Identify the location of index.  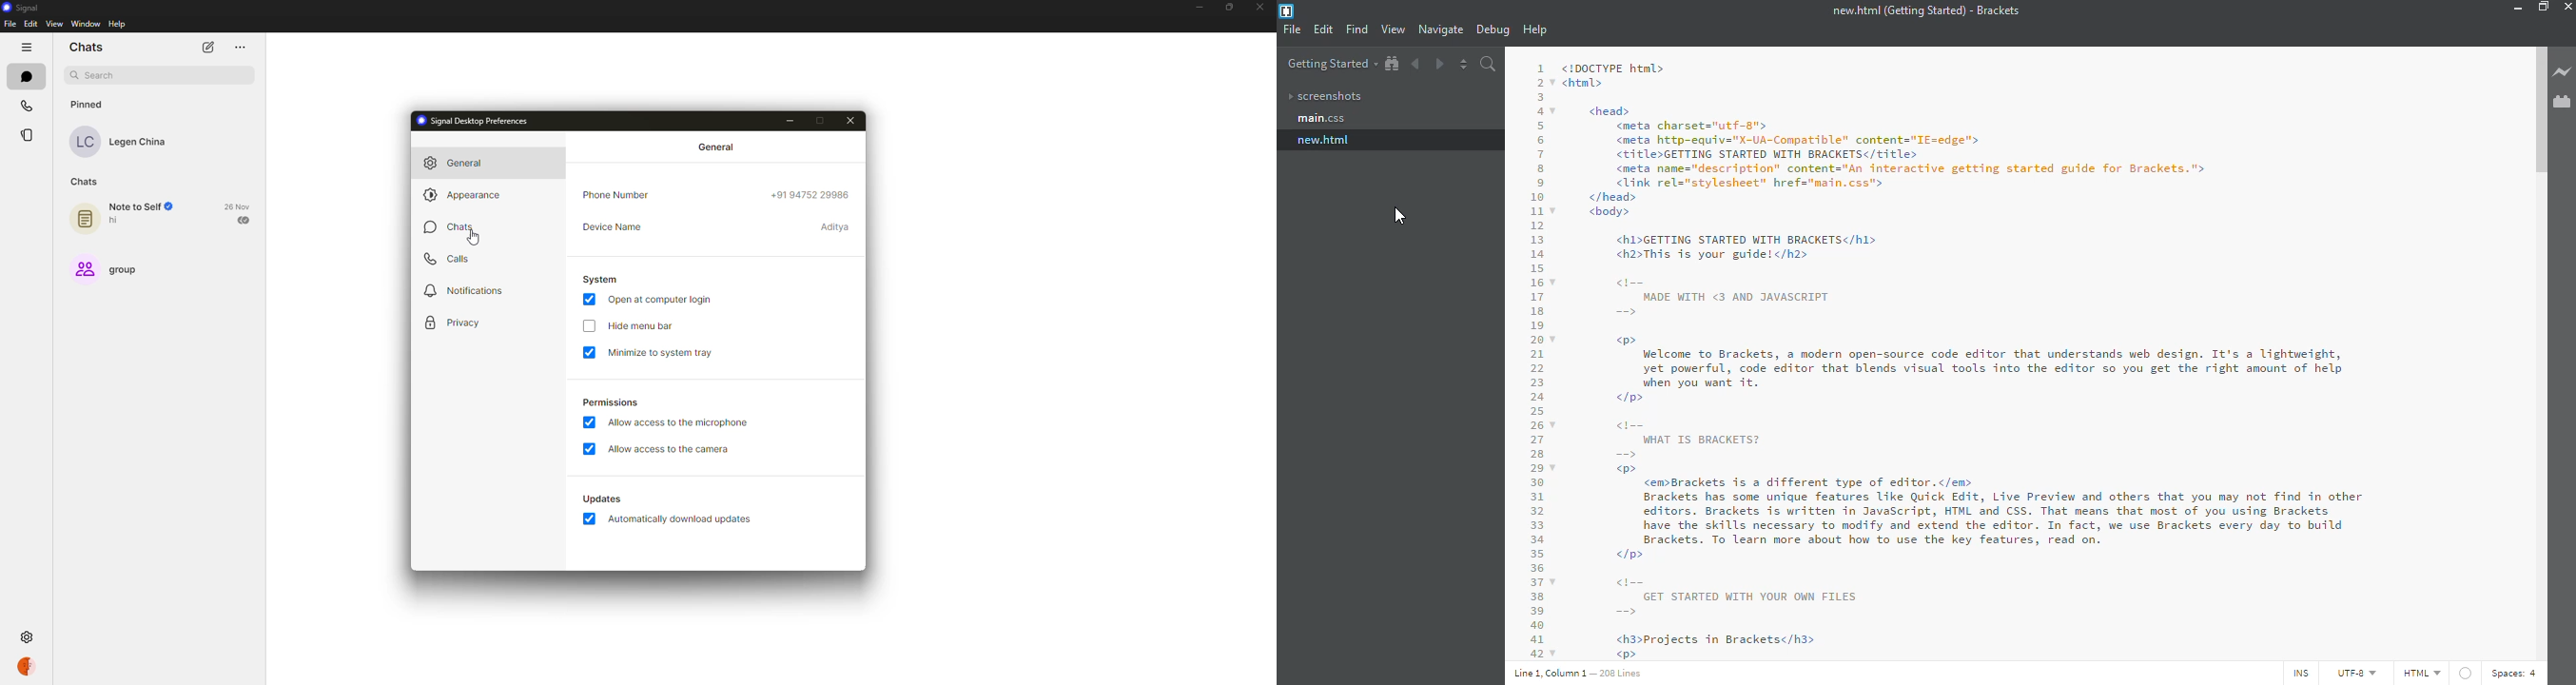
(1323, 118).